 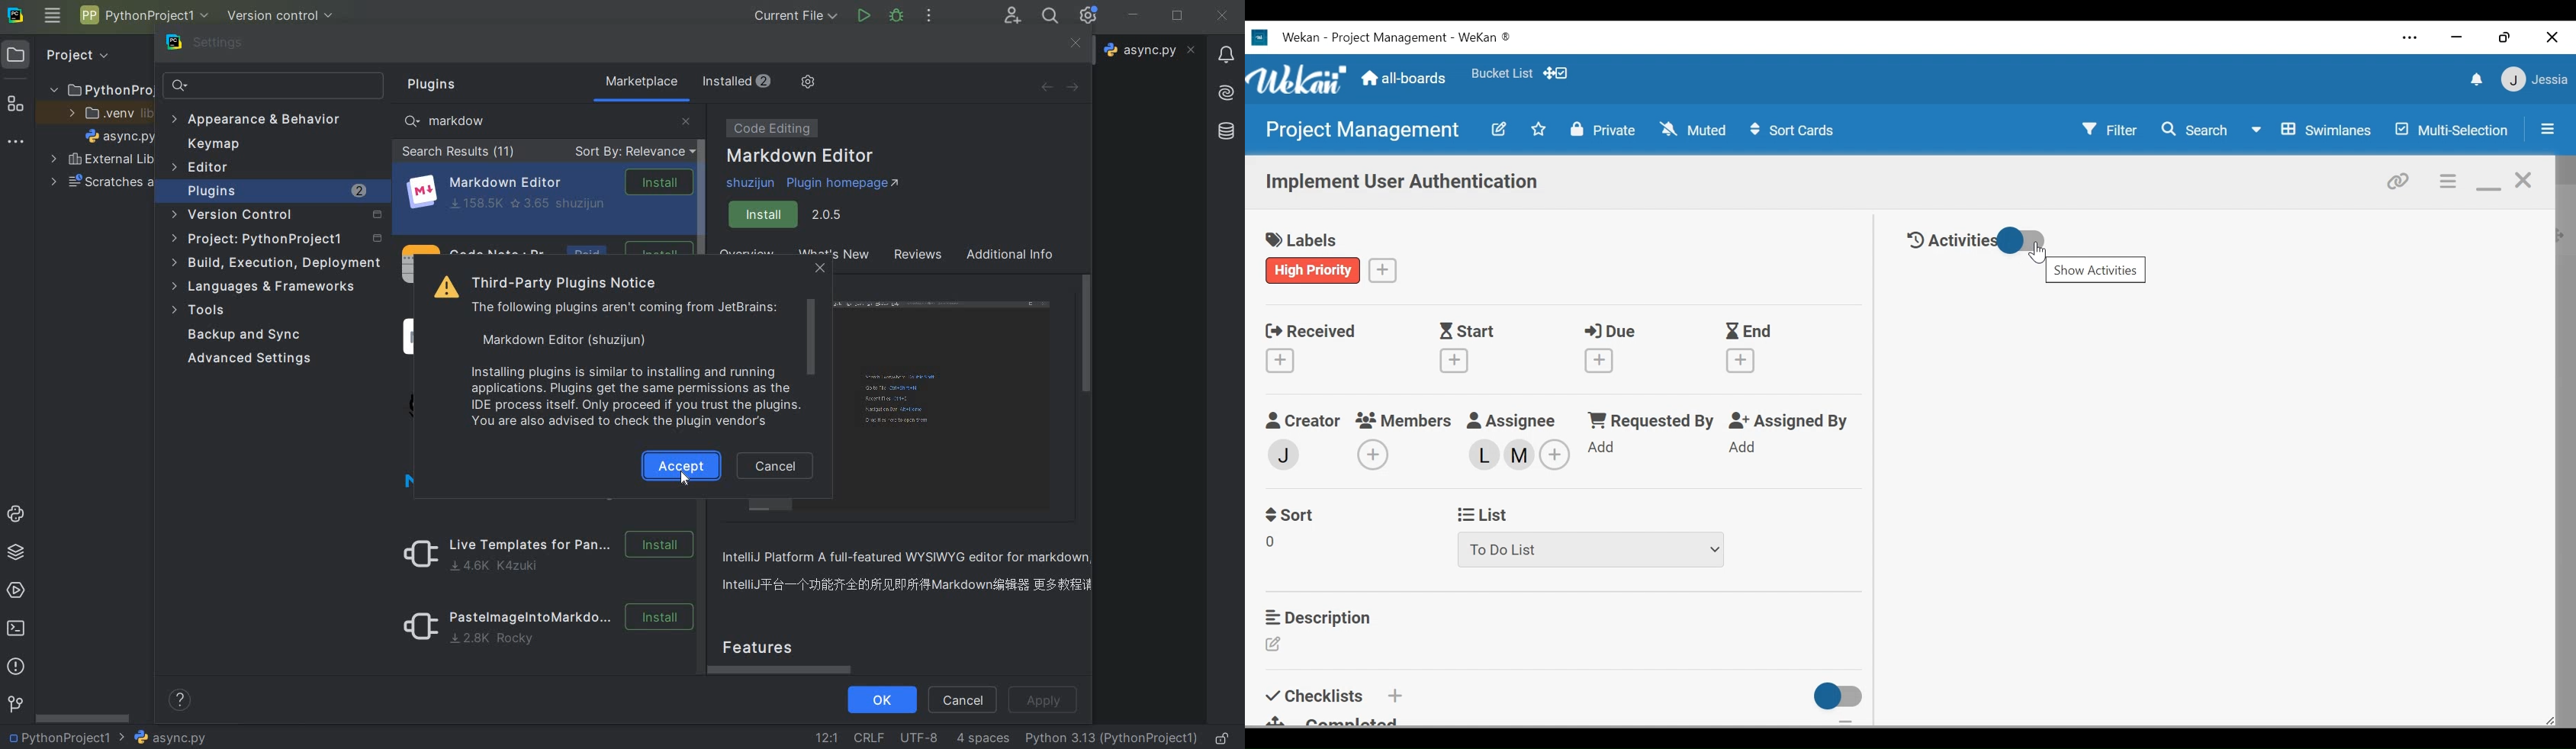 I want to click on scrollbar, so click(x=84, y=717).